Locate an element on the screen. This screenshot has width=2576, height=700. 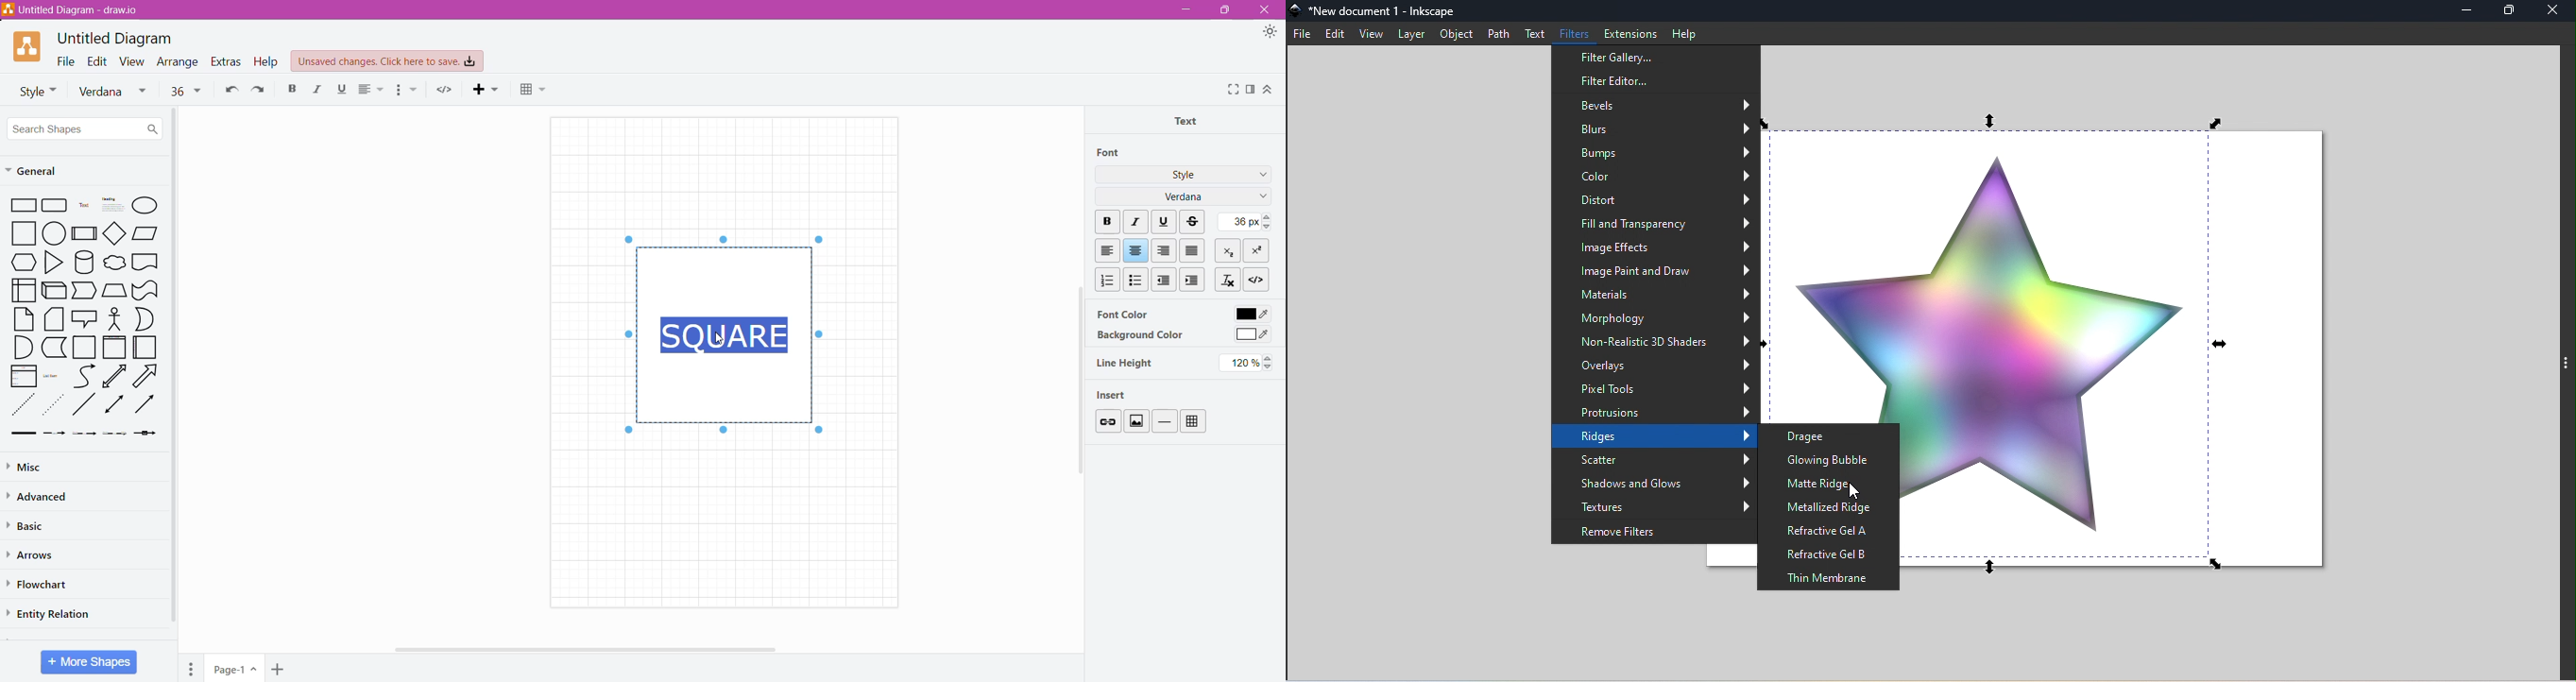
Double Arrow  is located at coordinates (115, 405).